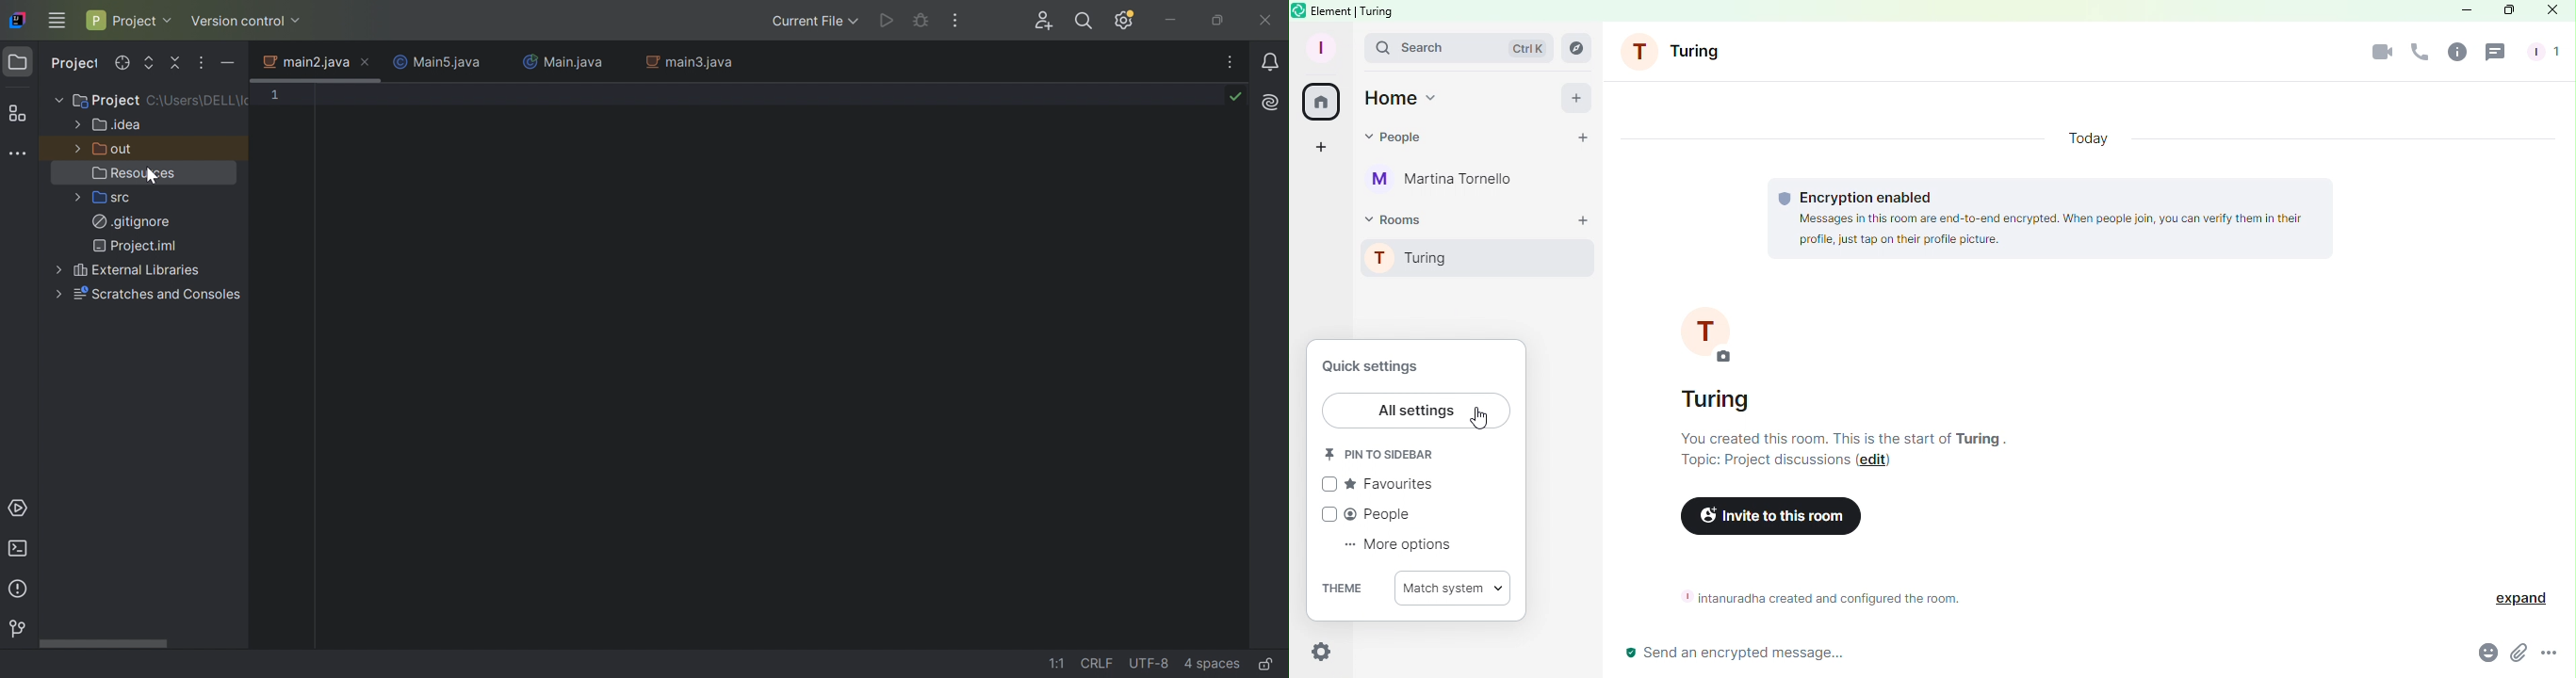 The image size is (2576, 700). I want to click on Start chat, so click(1577, 137).